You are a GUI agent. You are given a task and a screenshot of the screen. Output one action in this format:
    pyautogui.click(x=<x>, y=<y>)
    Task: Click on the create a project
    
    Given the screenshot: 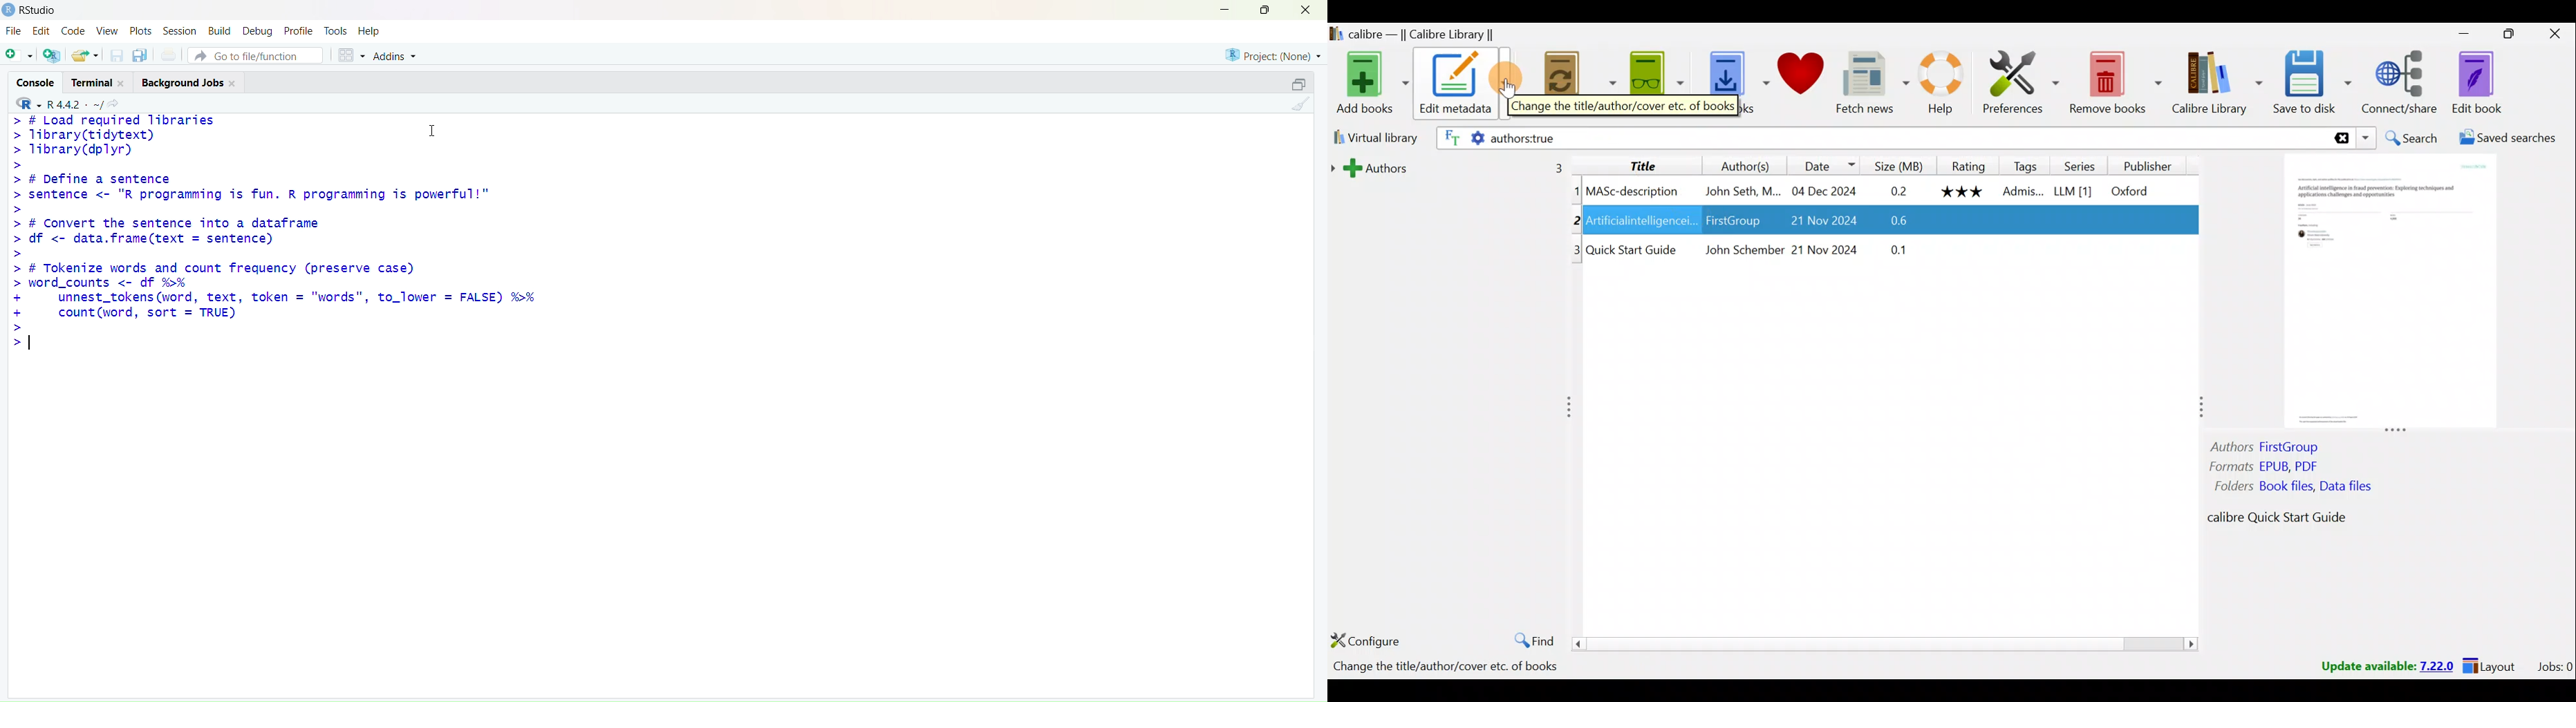 What is the action you would take?
    pyautogui.click(x=52, y=56)
    